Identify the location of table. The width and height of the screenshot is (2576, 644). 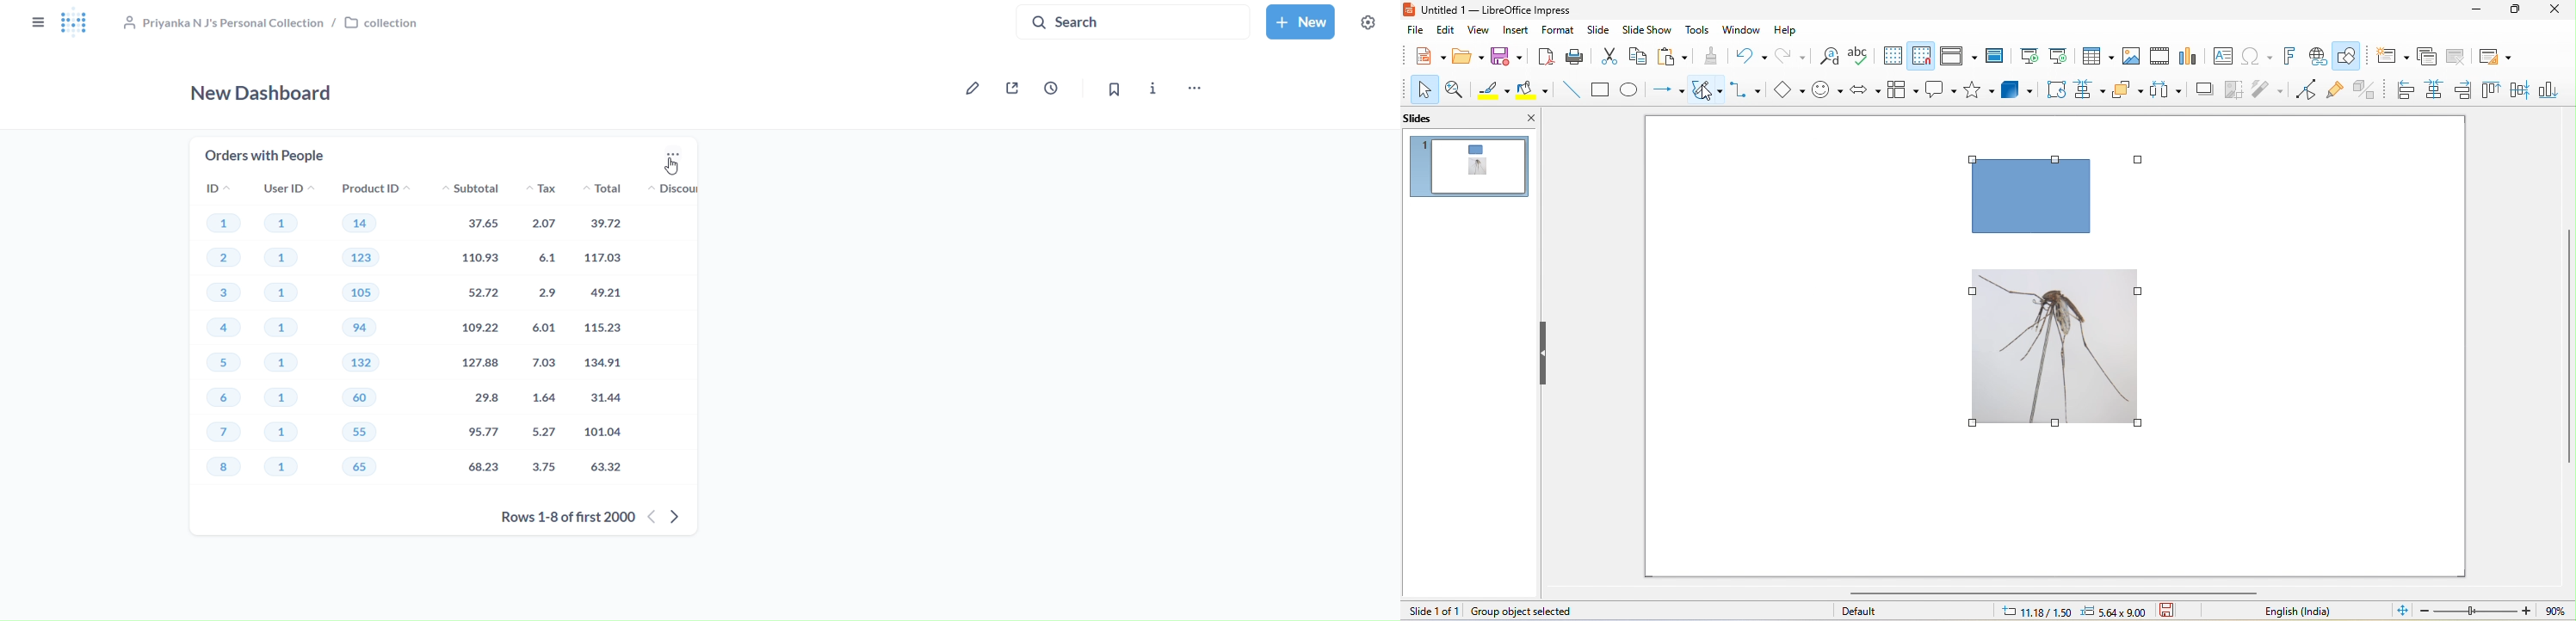
(2098, 55).